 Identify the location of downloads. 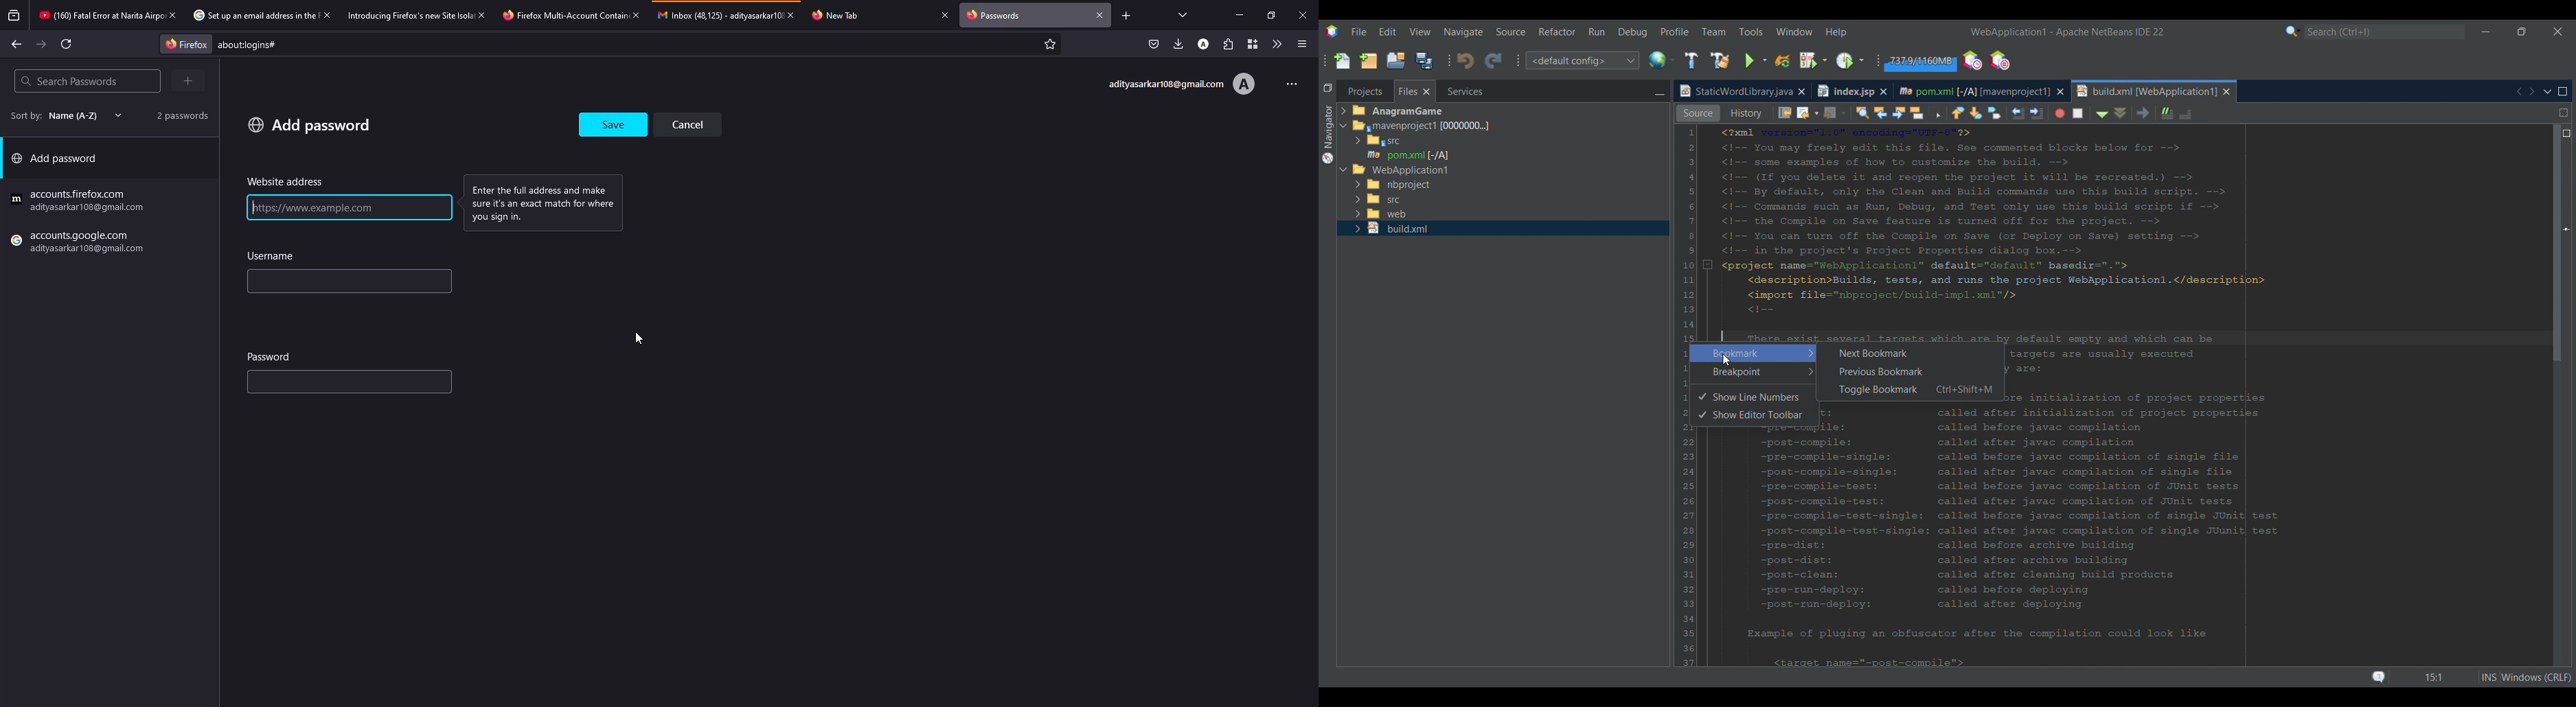
(1178, 43).